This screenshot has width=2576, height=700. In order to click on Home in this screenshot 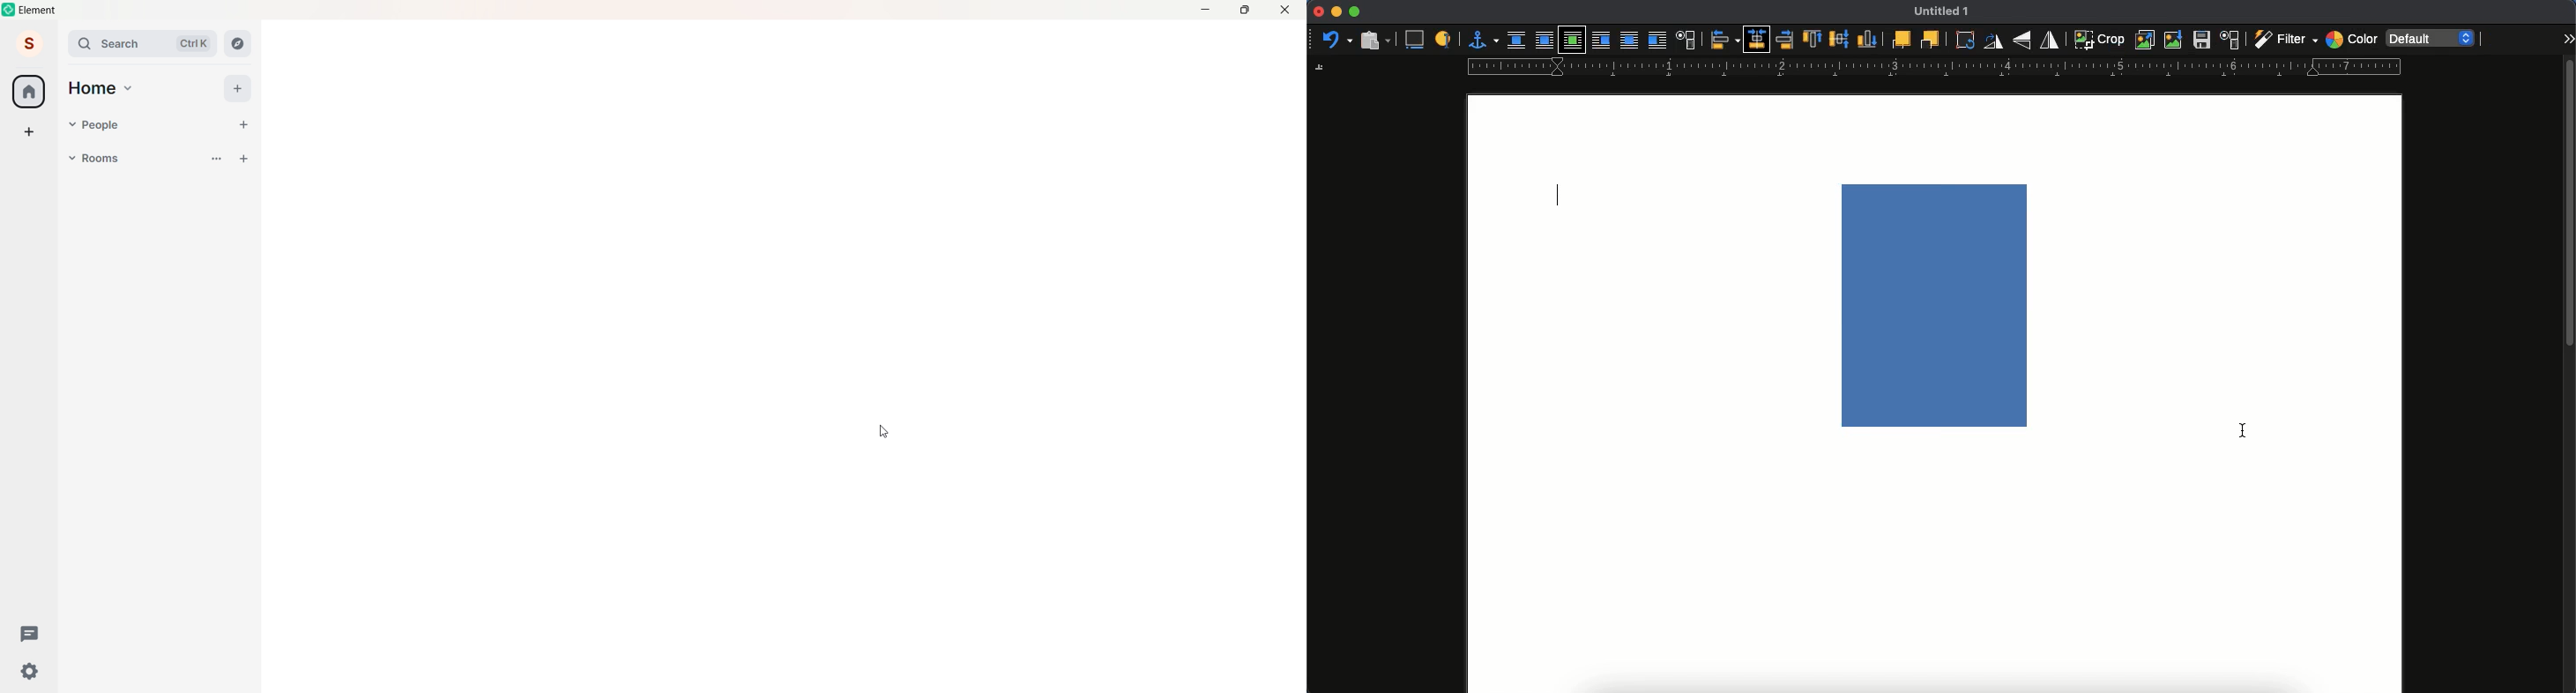, I will do `click(92, 86)`.